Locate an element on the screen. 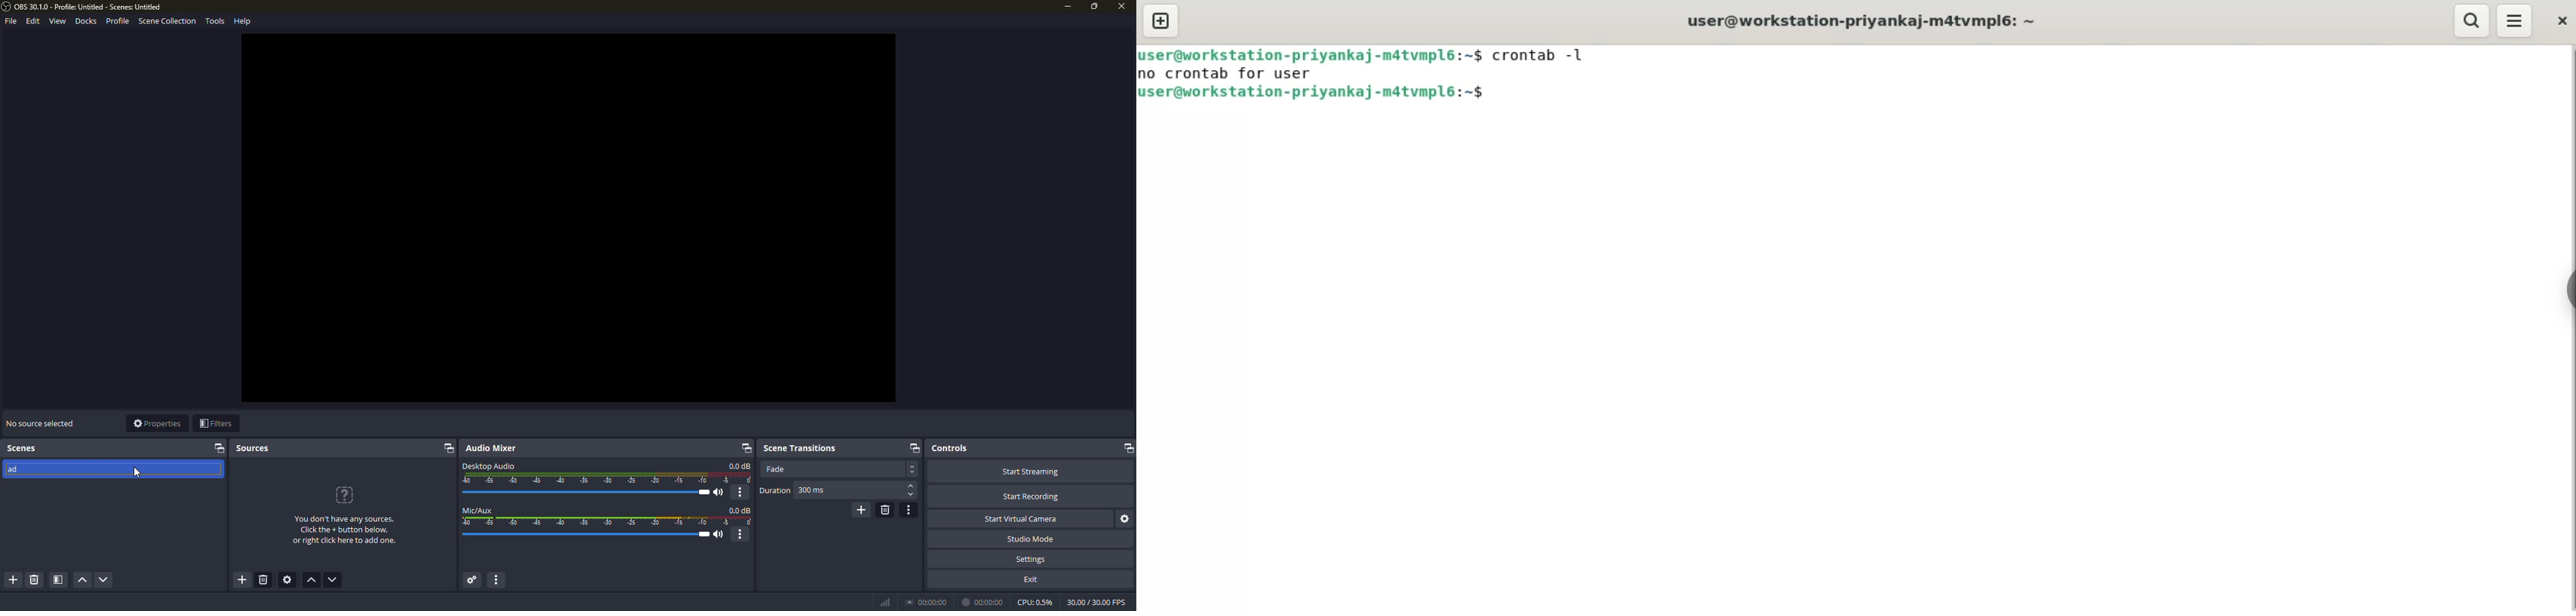 The image size is (2576, 616). advanced audio properties is located at coordinates (471, 580).